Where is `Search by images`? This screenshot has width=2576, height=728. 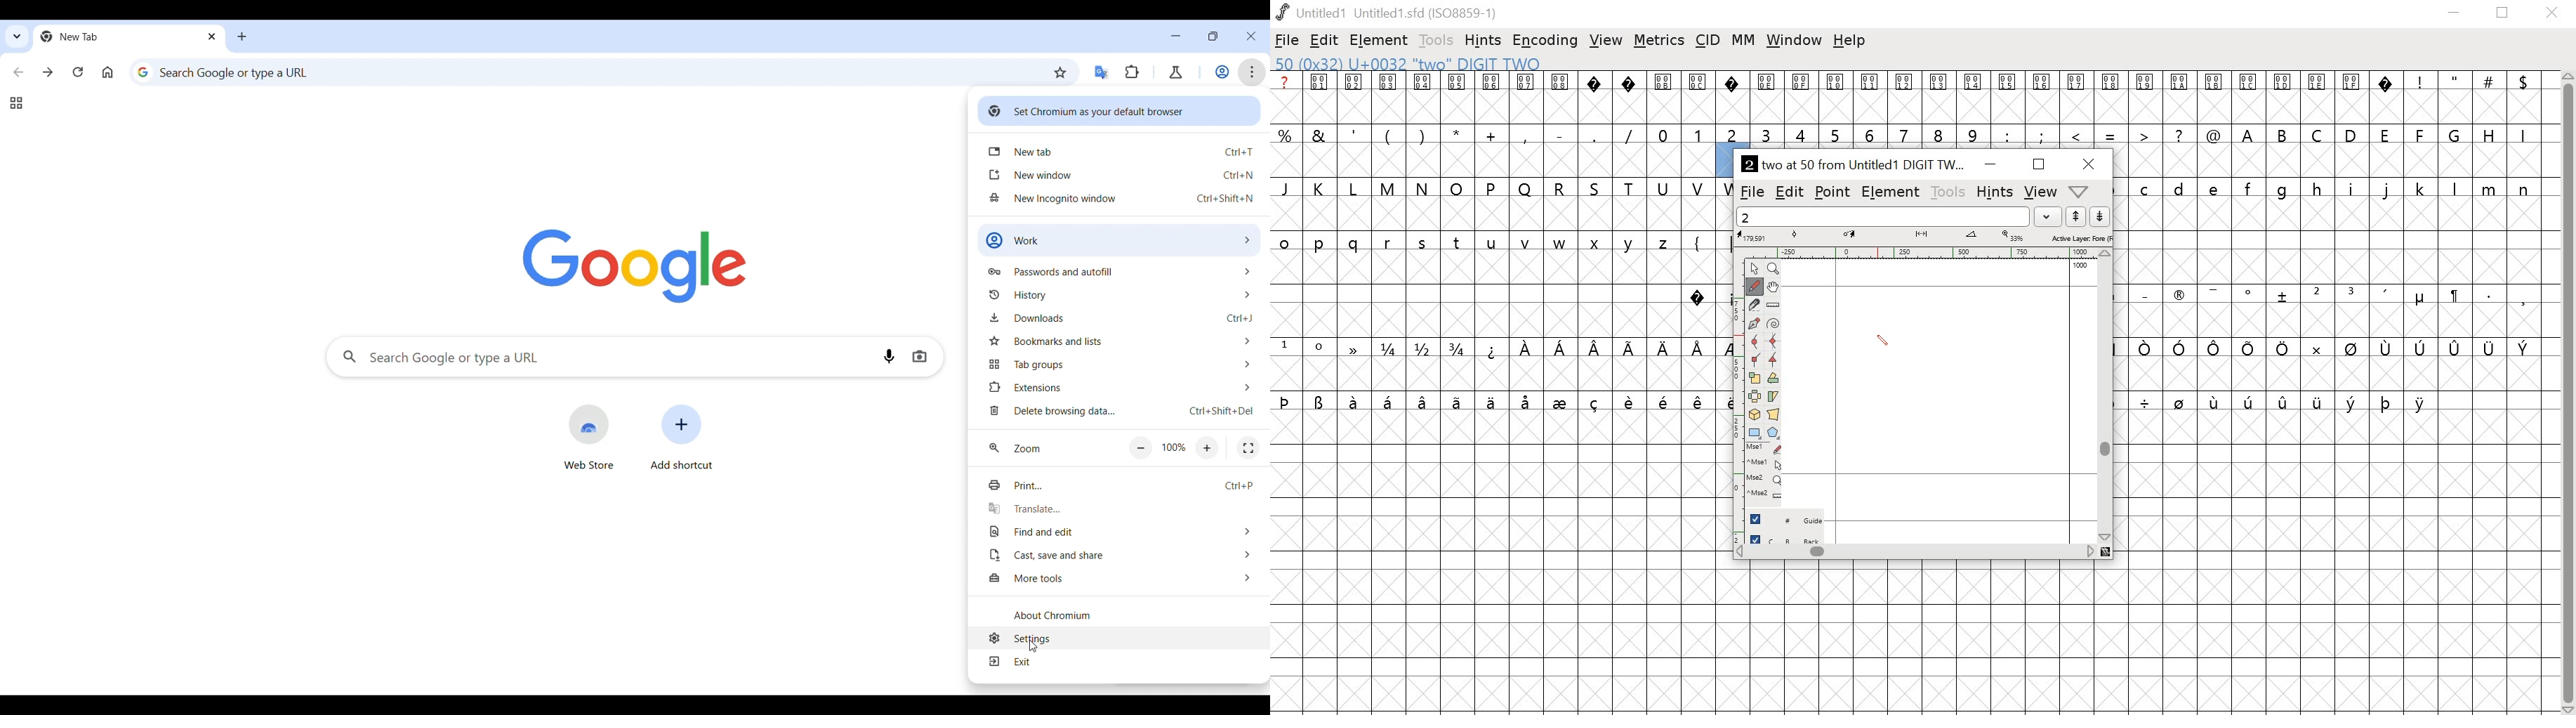 Search by images is located at coordinates (920, 357).